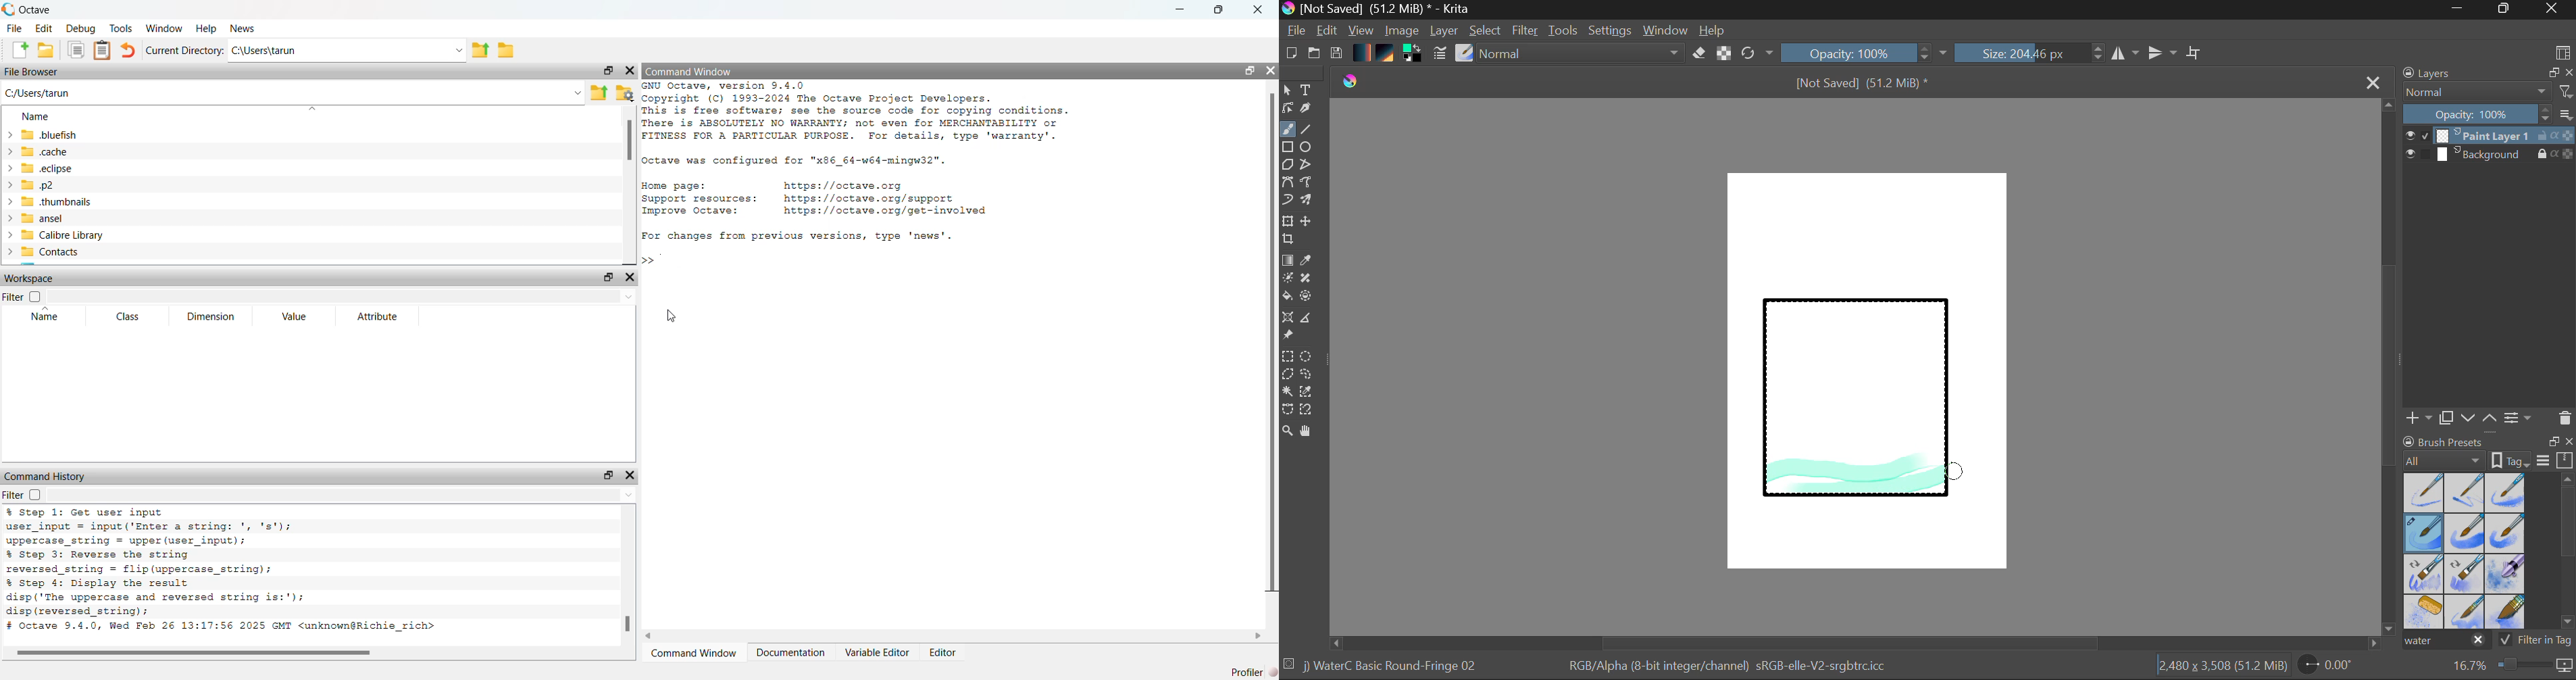 The width and height of the screenshot is (2576, 700). What do you see at coordinates (1263, 8) in the screenshot?
I see `close` at bounding box center [1263, 8].